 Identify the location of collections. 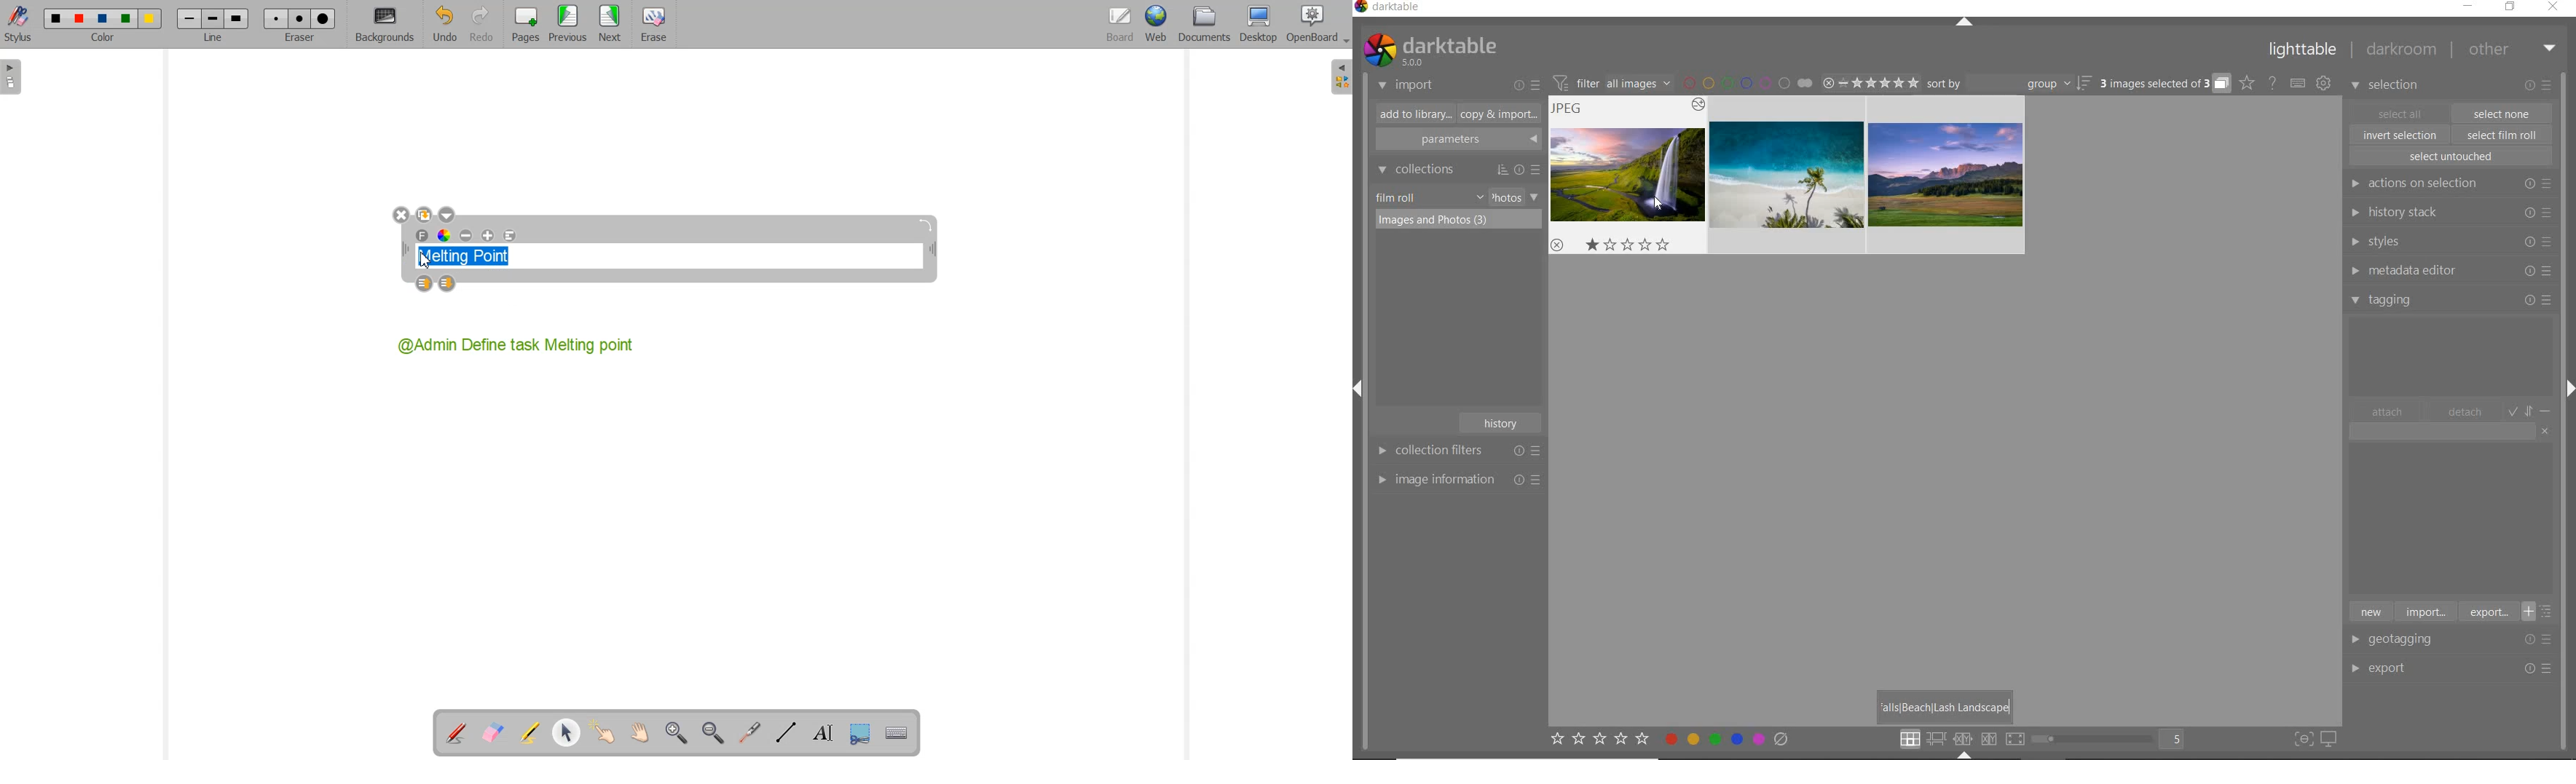
(1457, 170).